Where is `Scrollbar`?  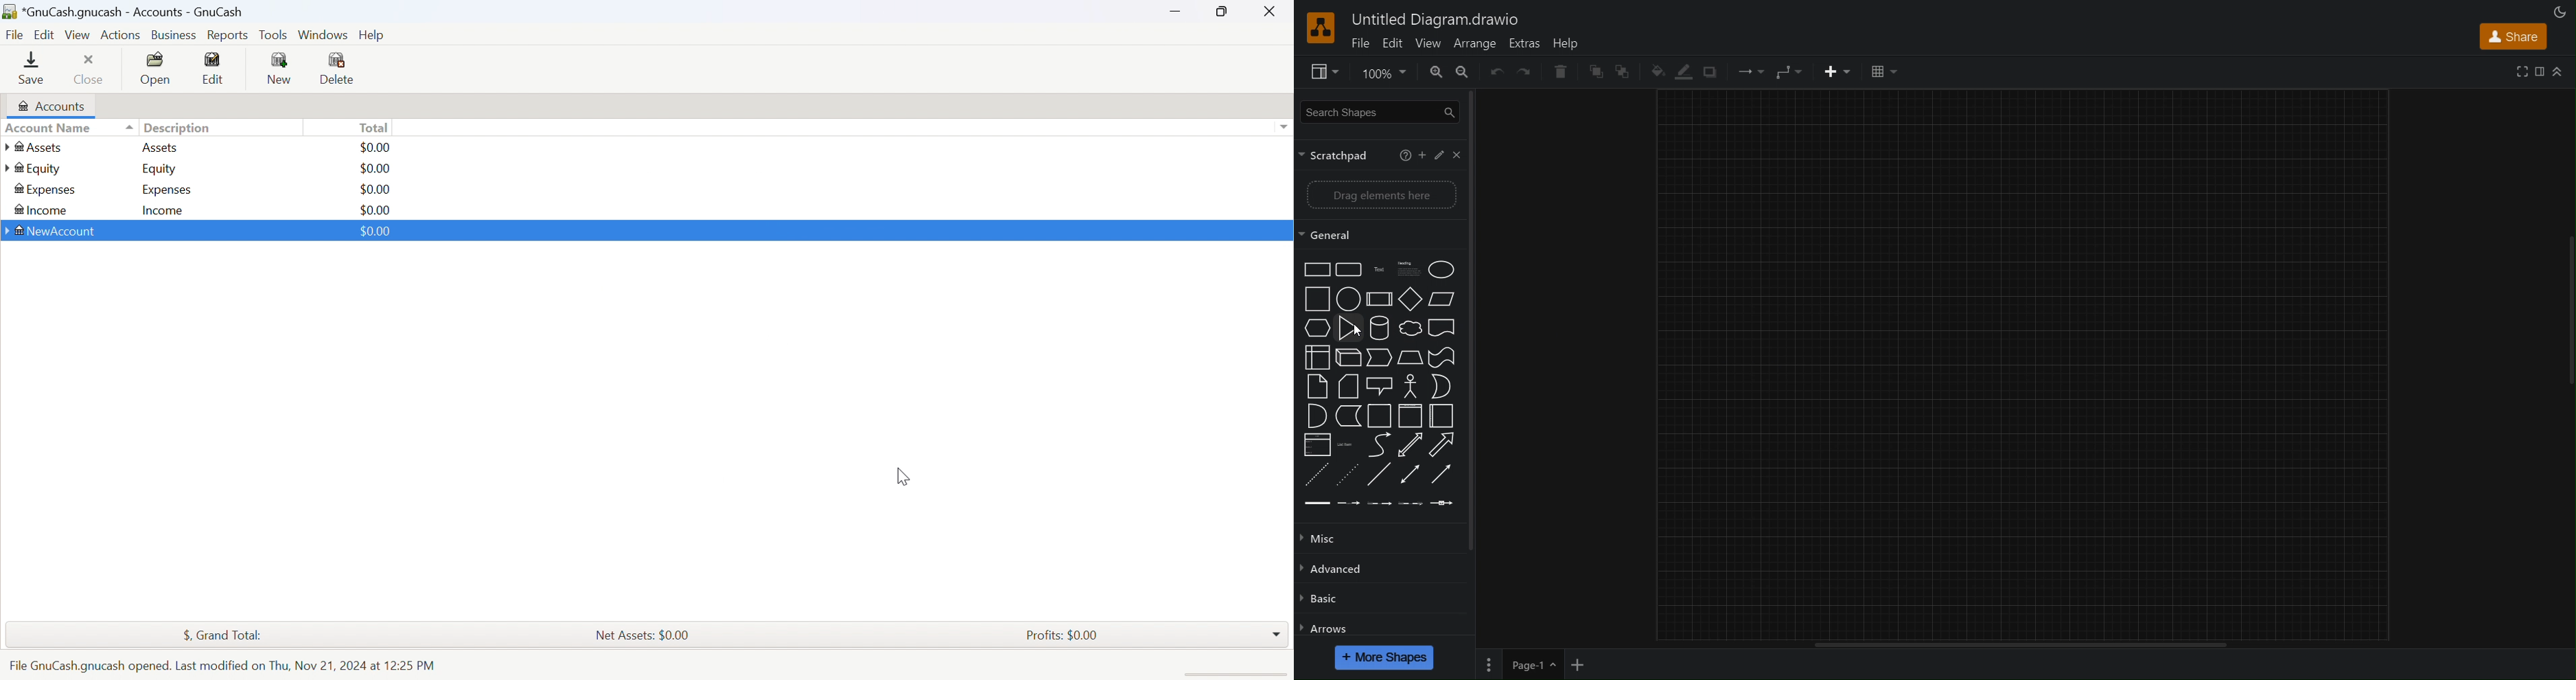 Scrollbar is located at coordinates (2019, 646).